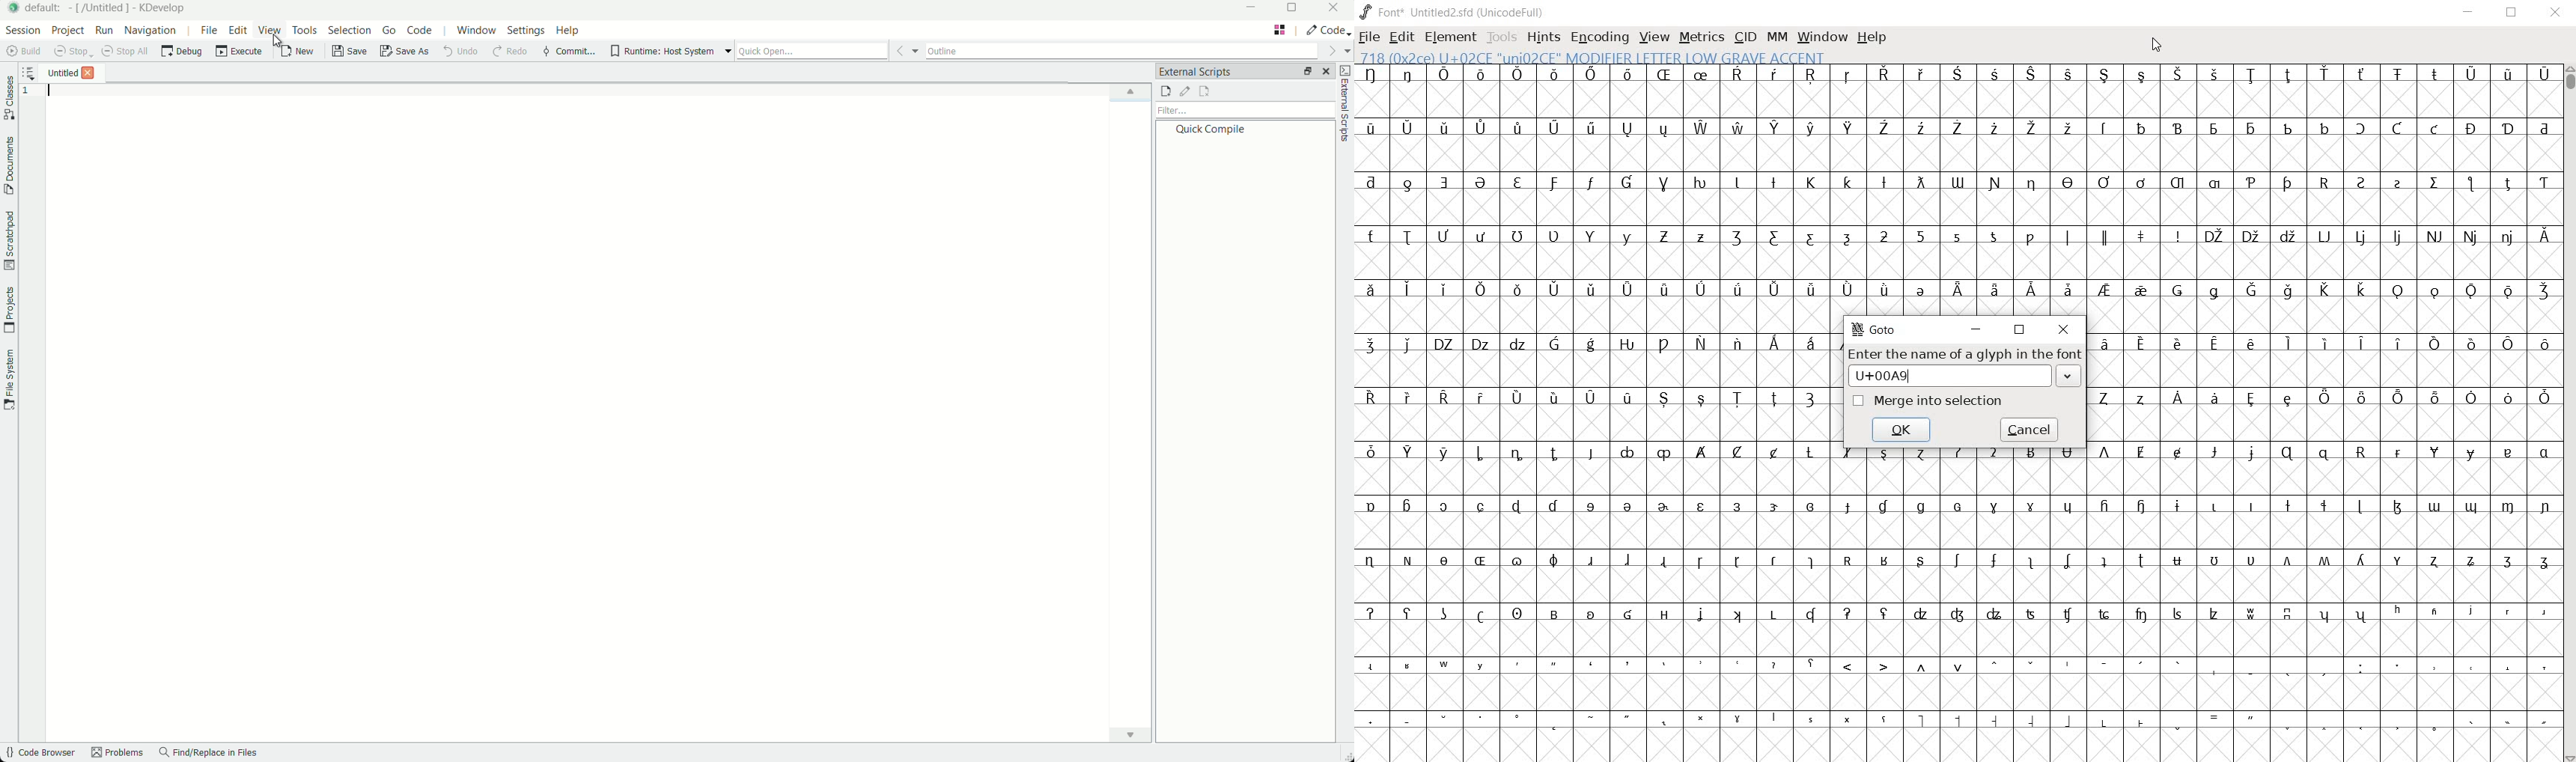  Describe the element at coordinates (71, 53) in the screenshot. I see `stop` at that location.